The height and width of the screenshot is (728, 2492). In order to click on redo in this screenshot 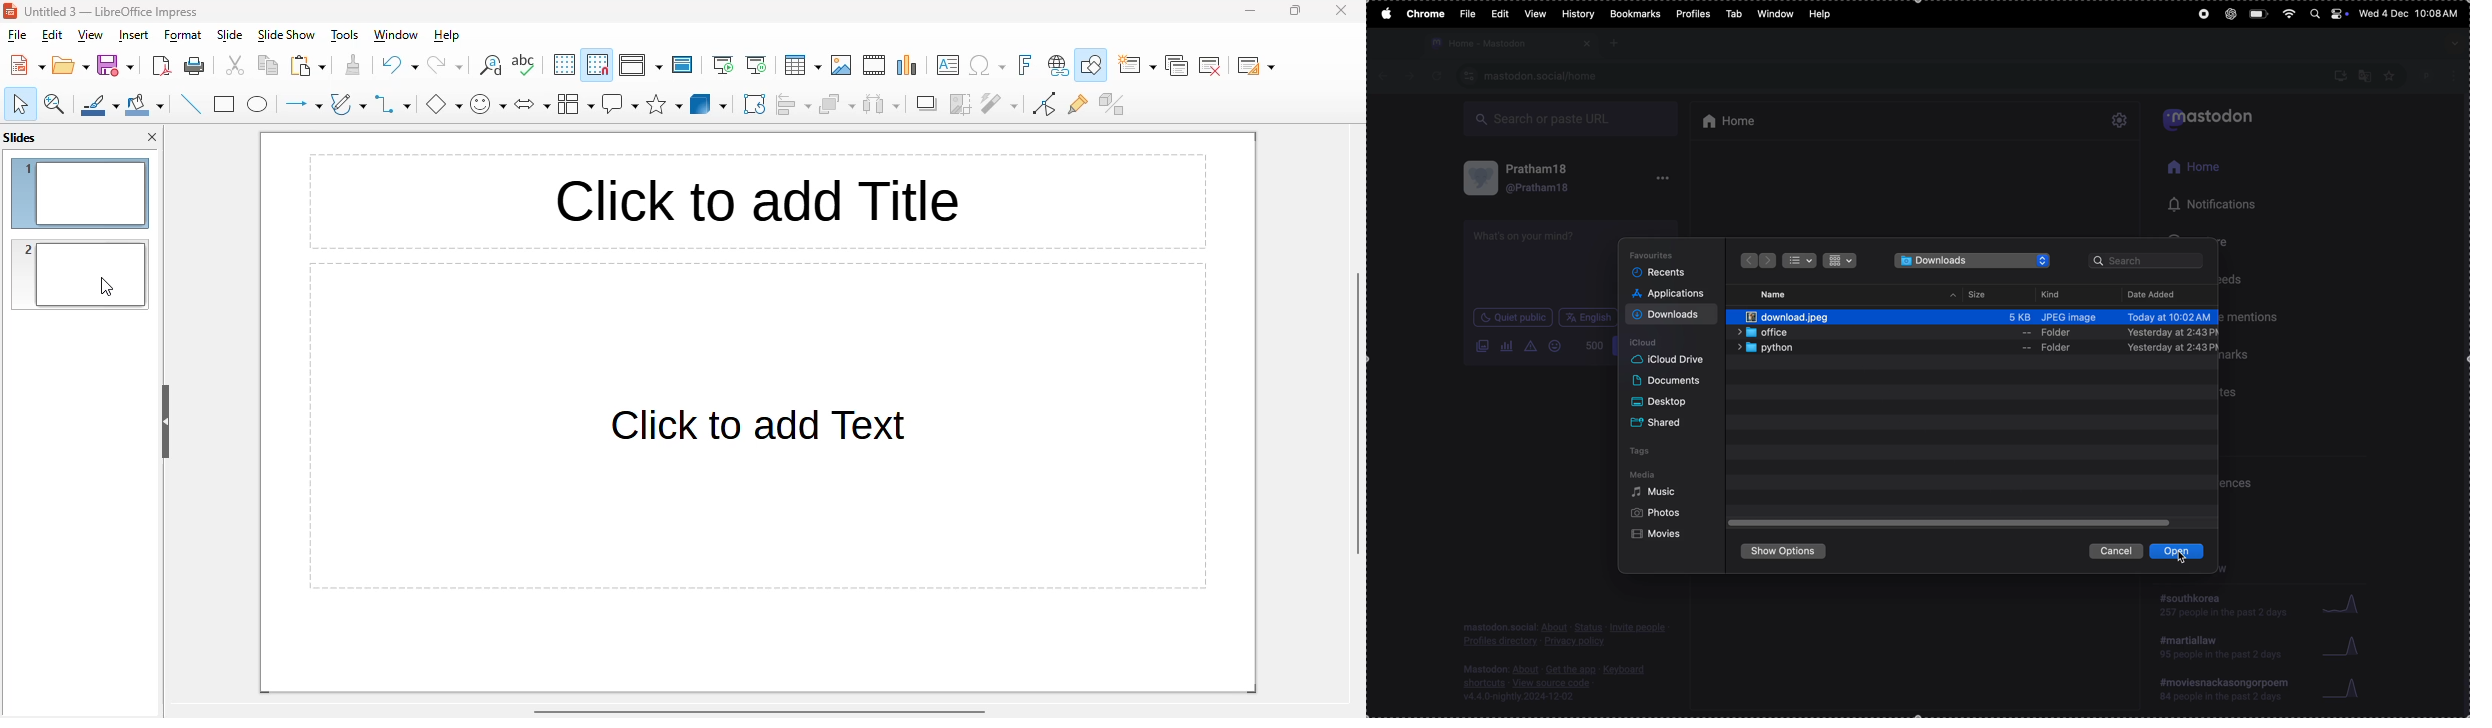, I will do `click(444, 65)`.